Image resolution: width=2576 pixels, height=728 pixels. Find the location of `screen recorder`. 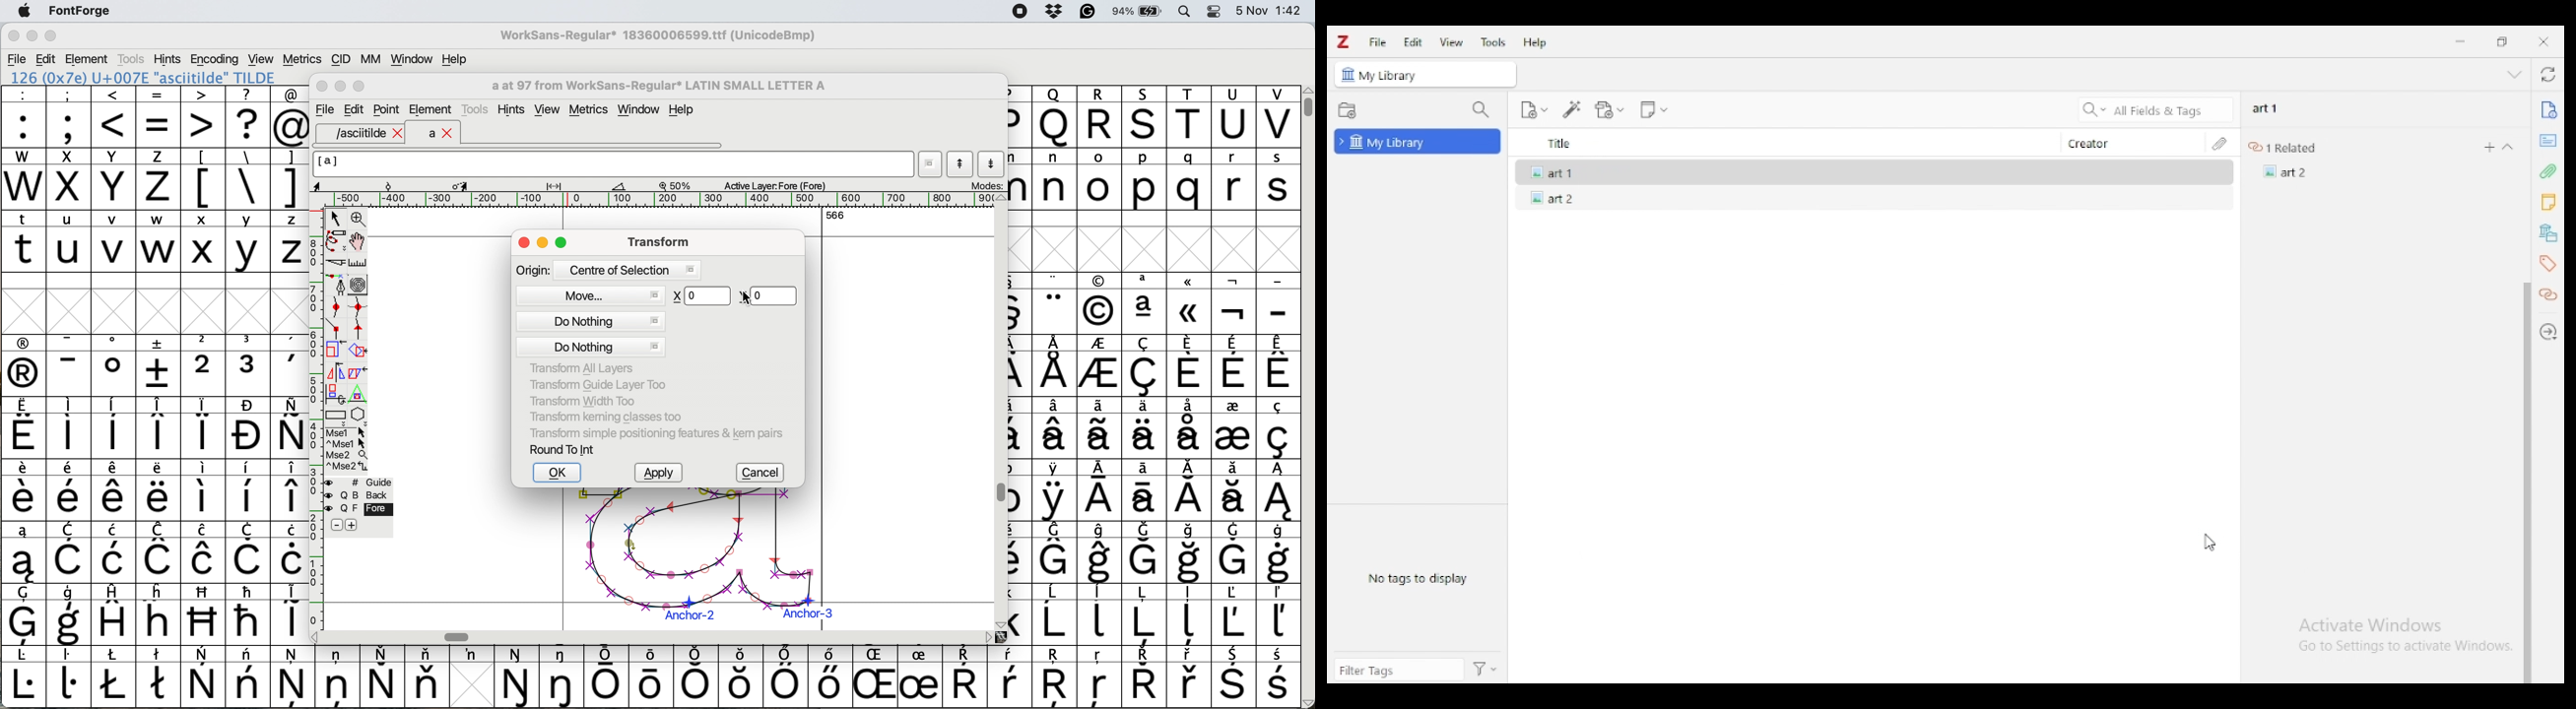

screen recorder is located at coordinates (1020, 12).